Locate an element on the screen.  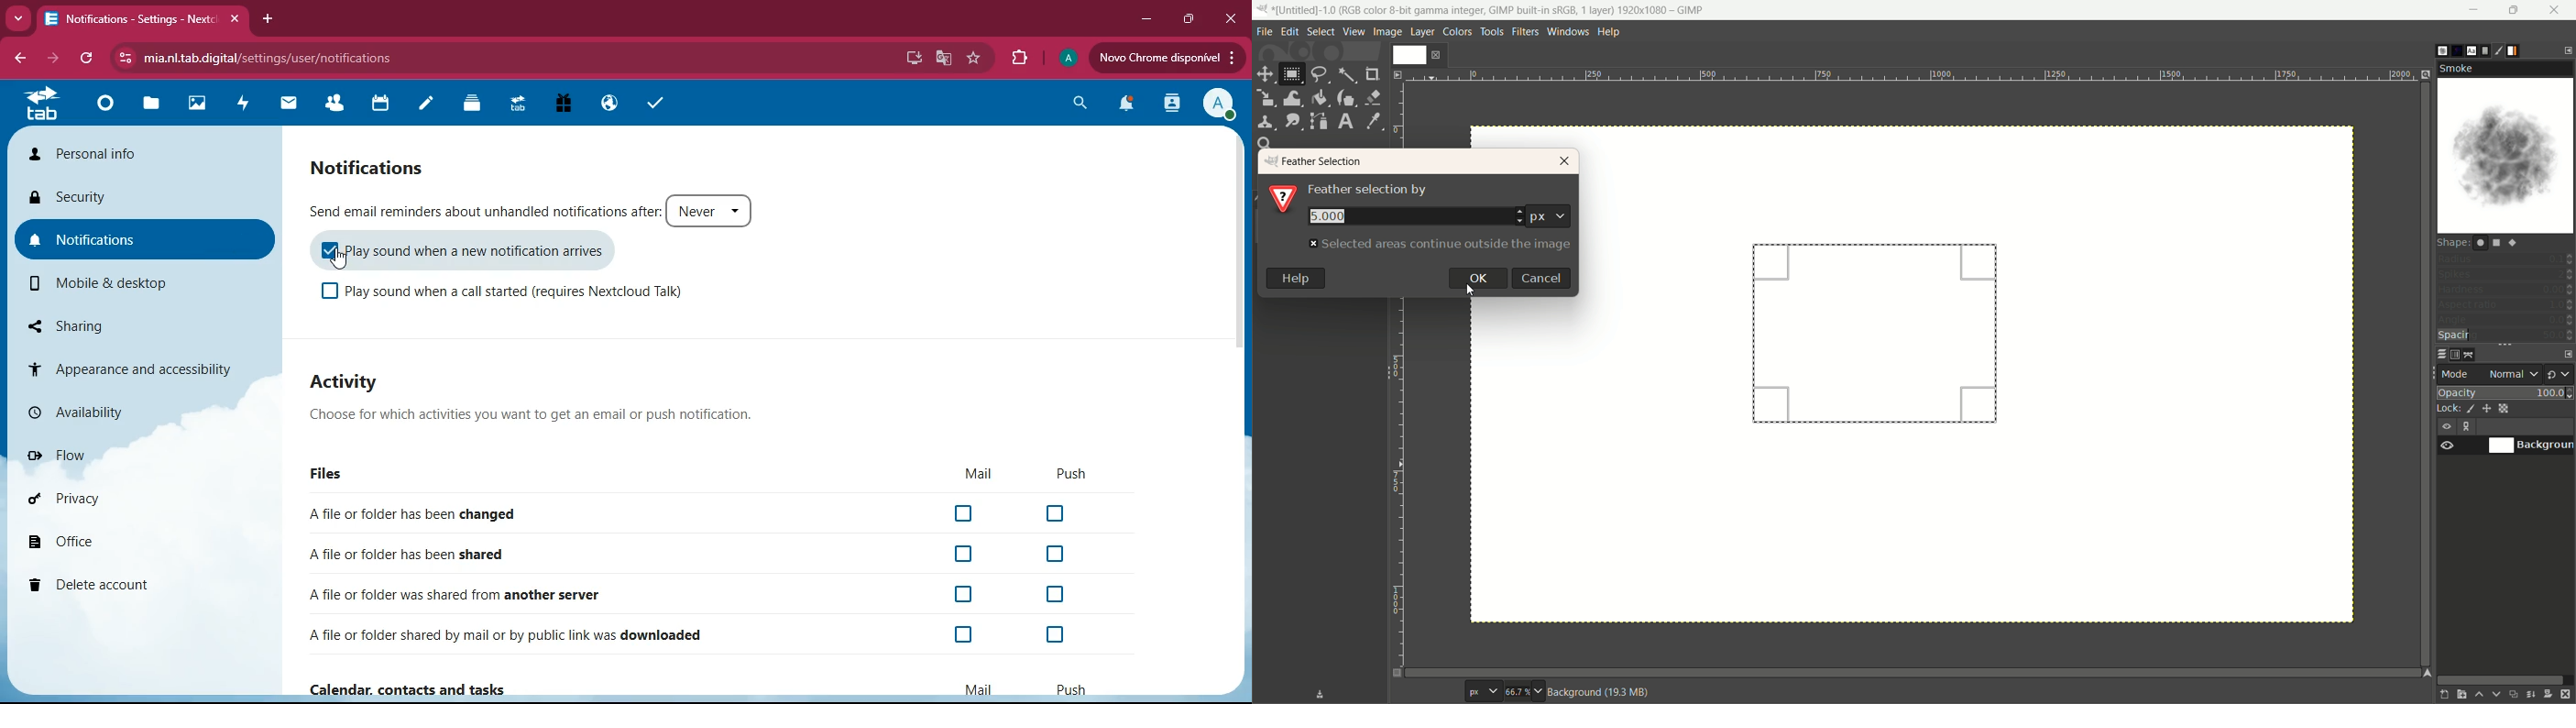
paths tool is located at coordinates (1318, 121).